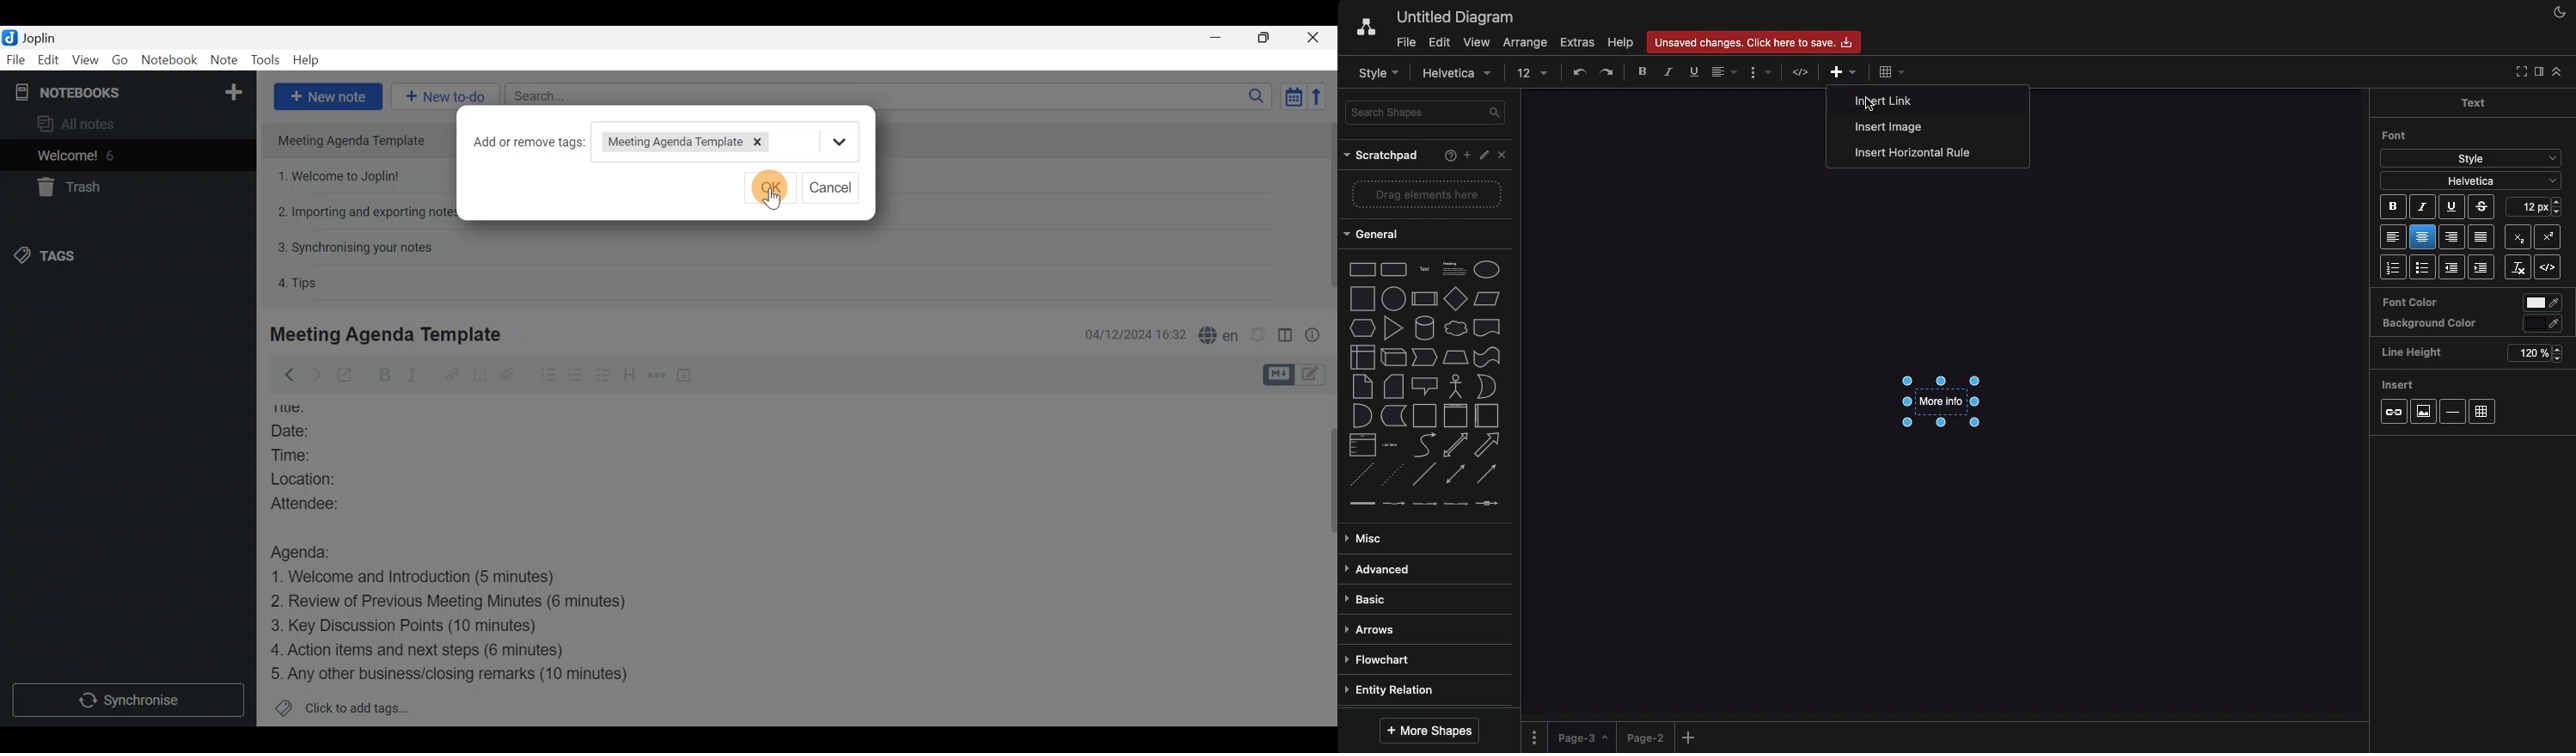 This screenshot has width=2576, height=756. What do you see at coordinates (1439, 43) in the screenshot?
I see `Edit` at bounding box center [1439, 43].